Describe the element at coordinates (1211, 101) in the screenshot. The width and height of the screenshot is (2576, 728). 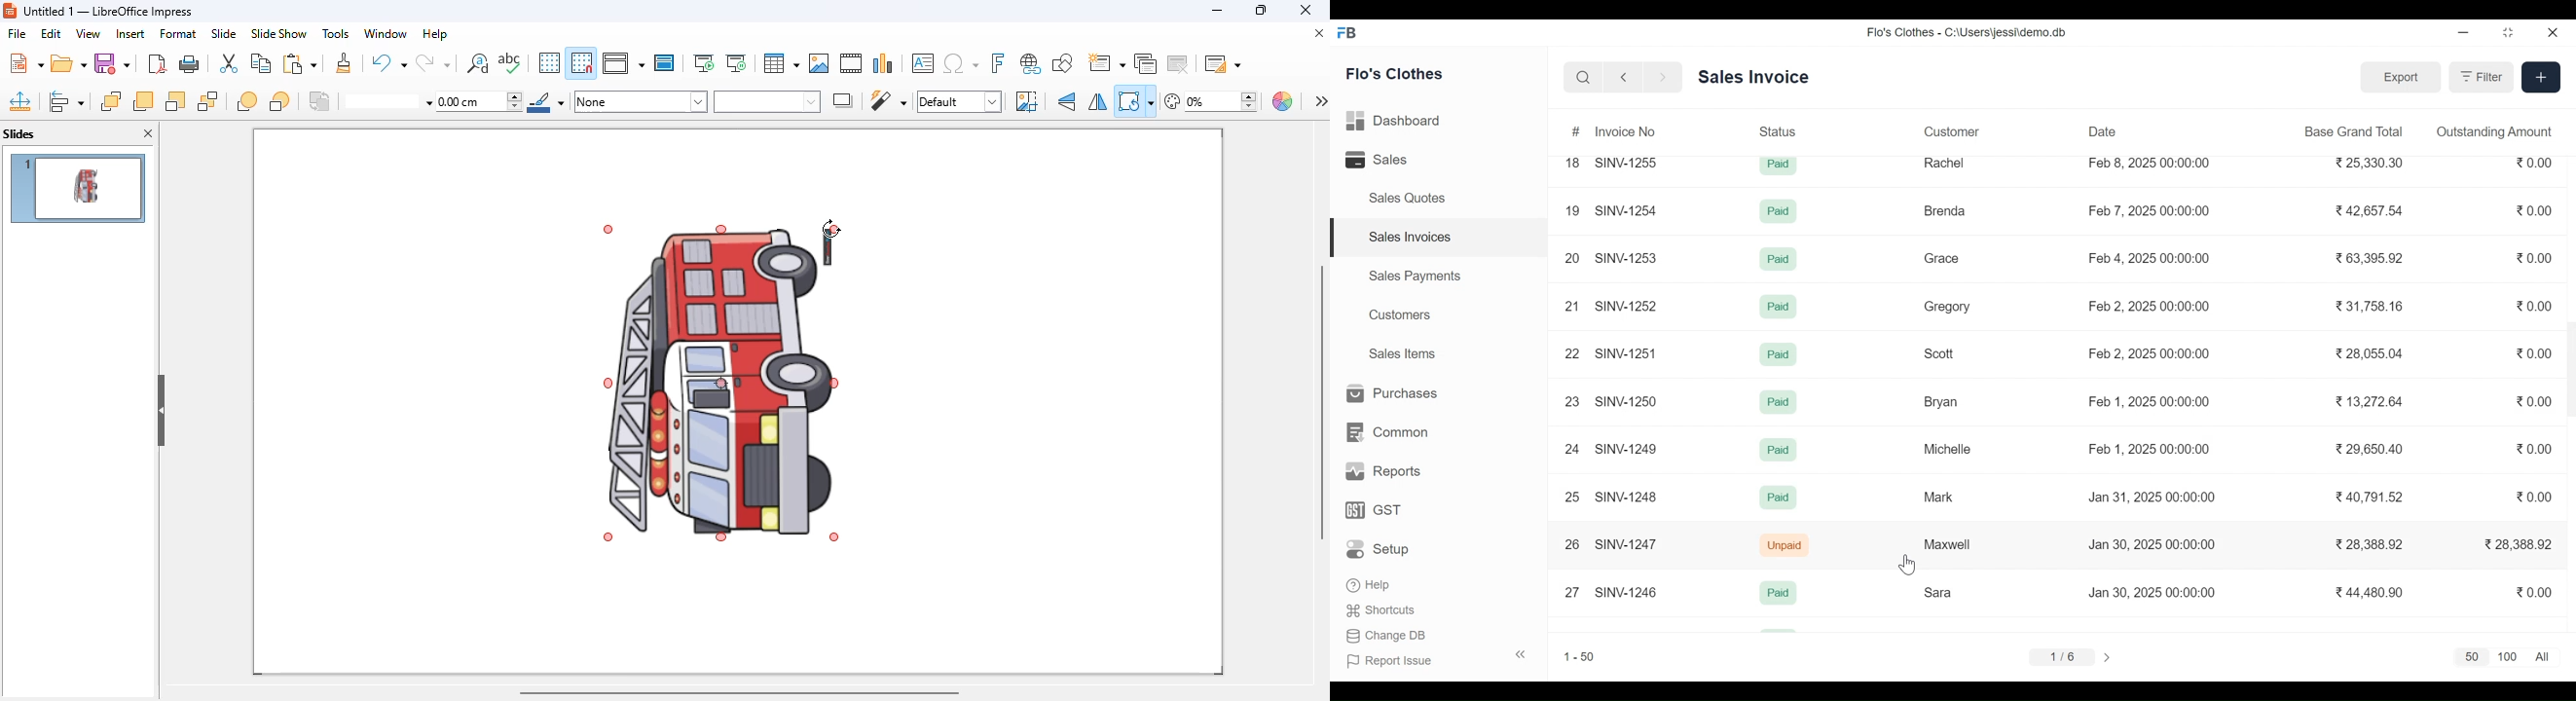
I see `transparency` at that location.